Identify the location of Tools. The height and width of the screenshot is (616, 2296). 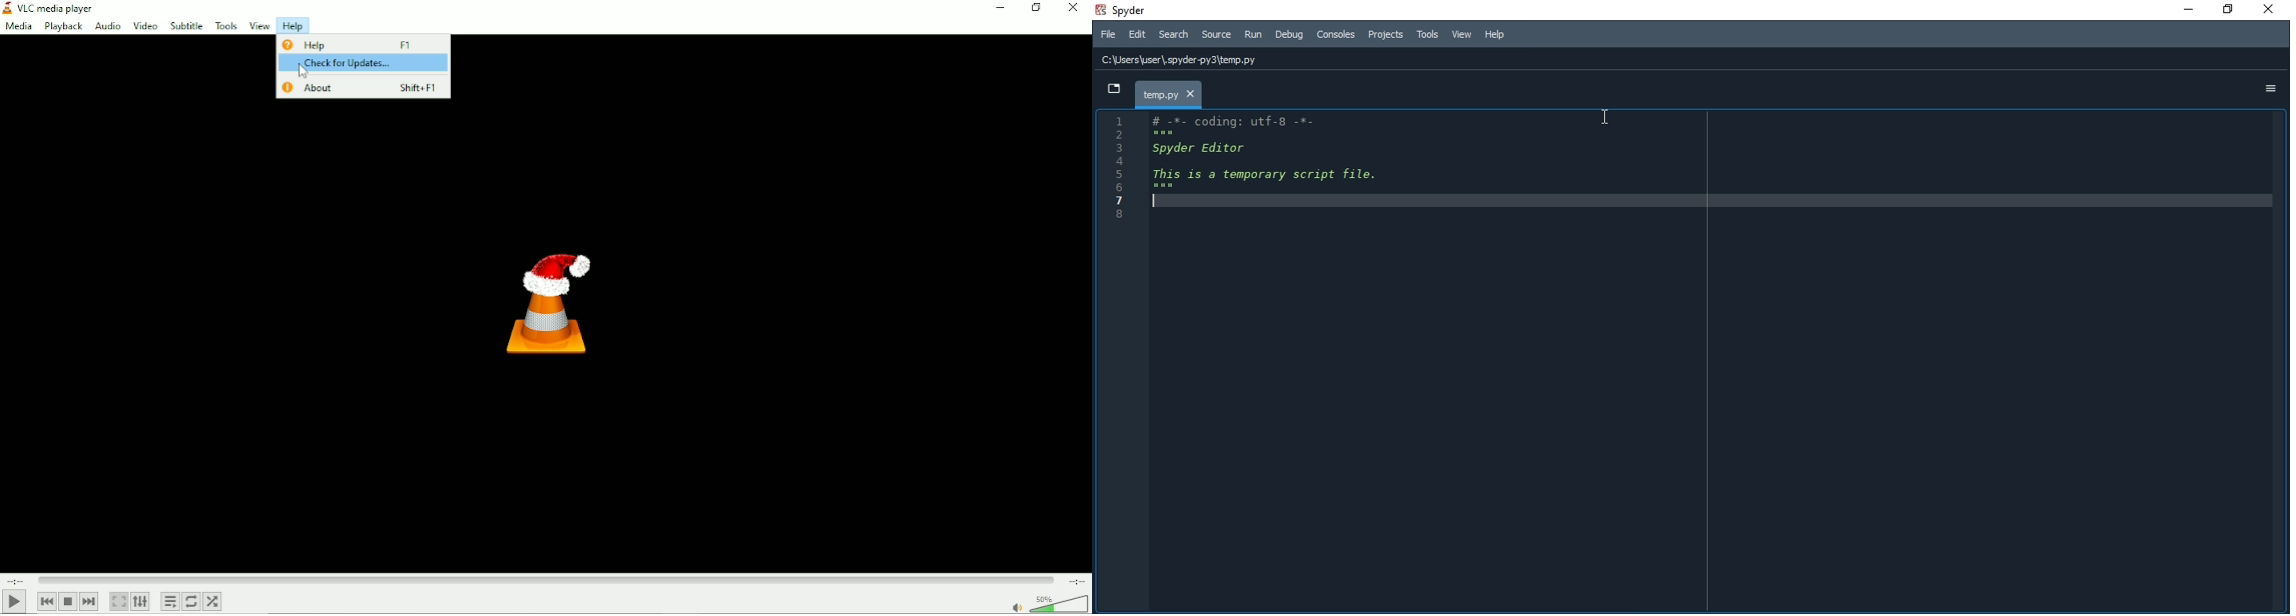
(1429, 35).